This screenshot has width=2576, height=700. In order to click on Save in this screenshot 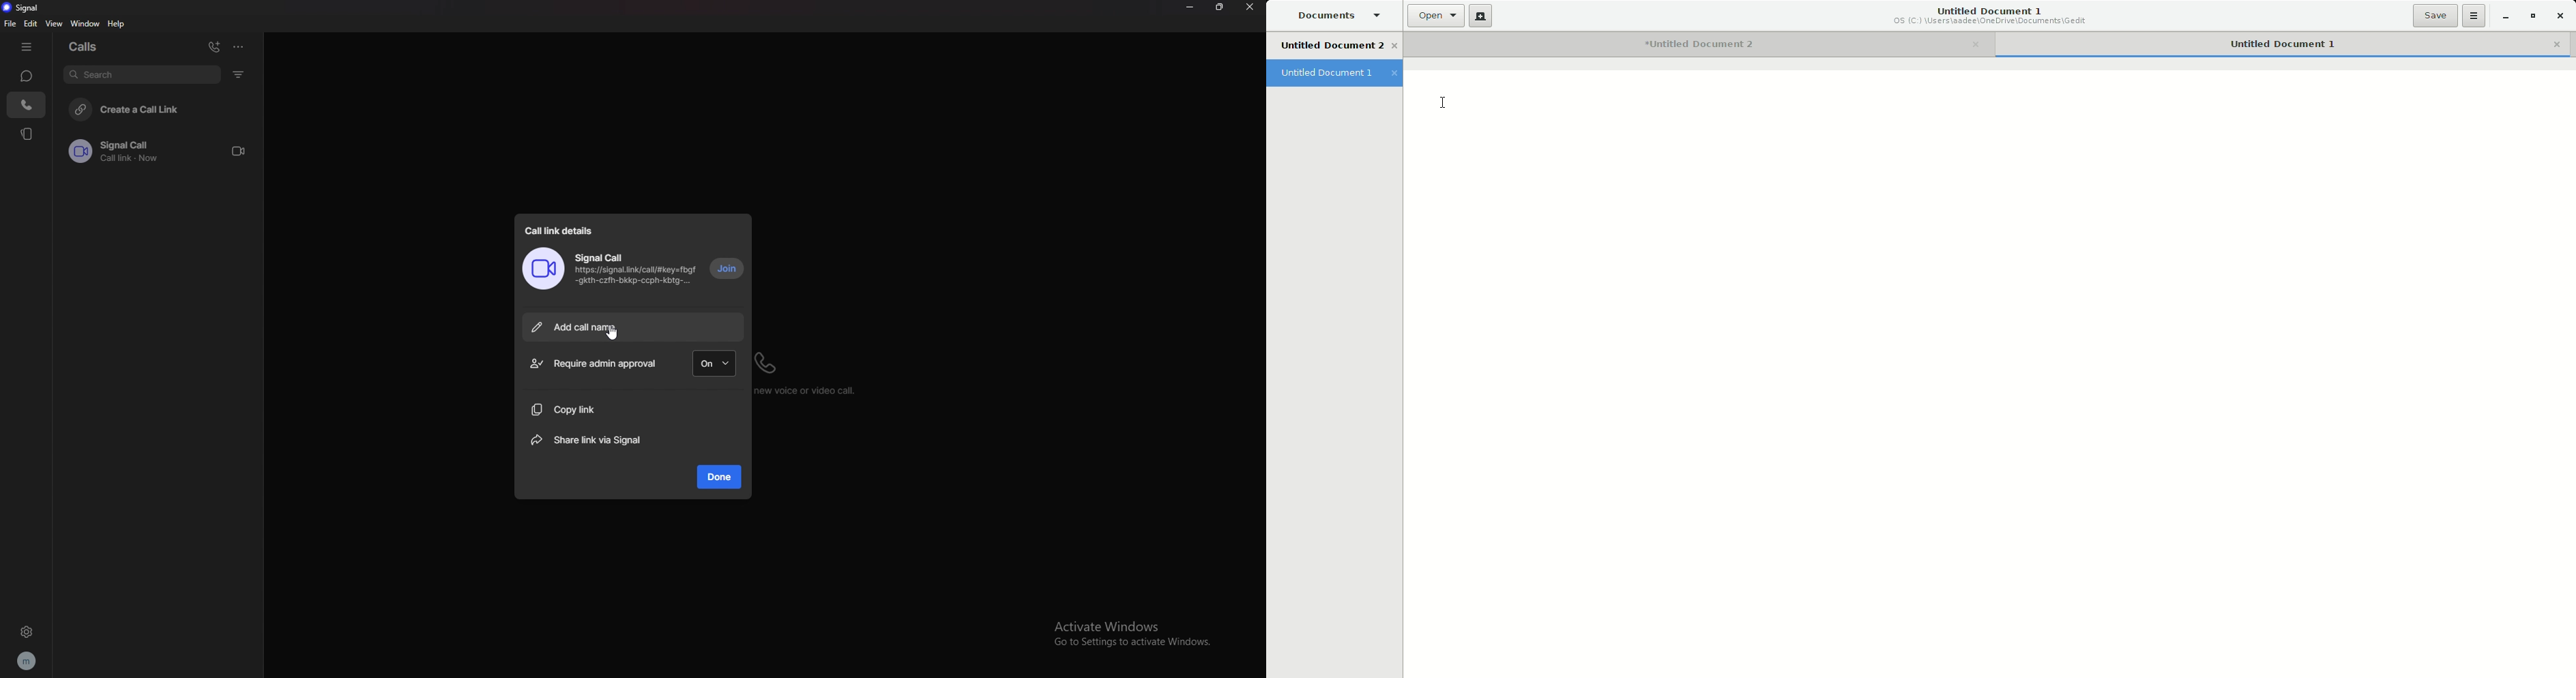, I will do `click(2435, 16)`.